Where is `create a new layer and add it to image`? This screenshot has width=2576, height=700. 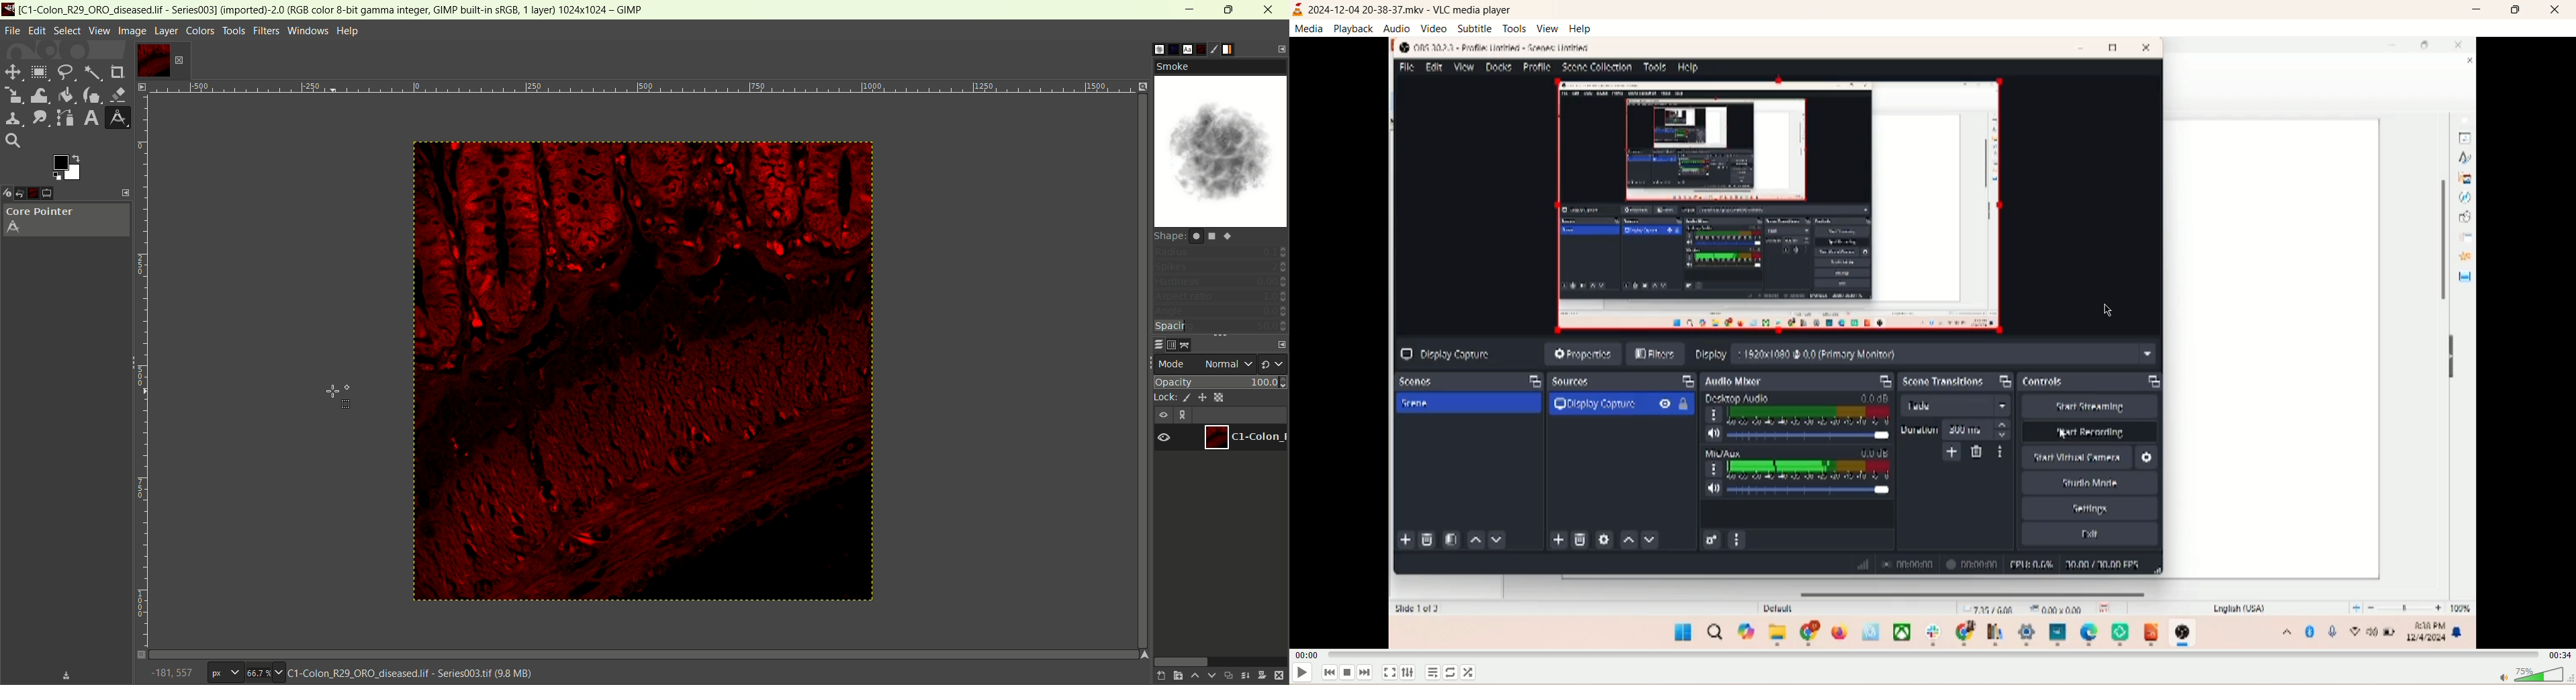 create a new layer and add it to image is located at coordinates (1175, 676).